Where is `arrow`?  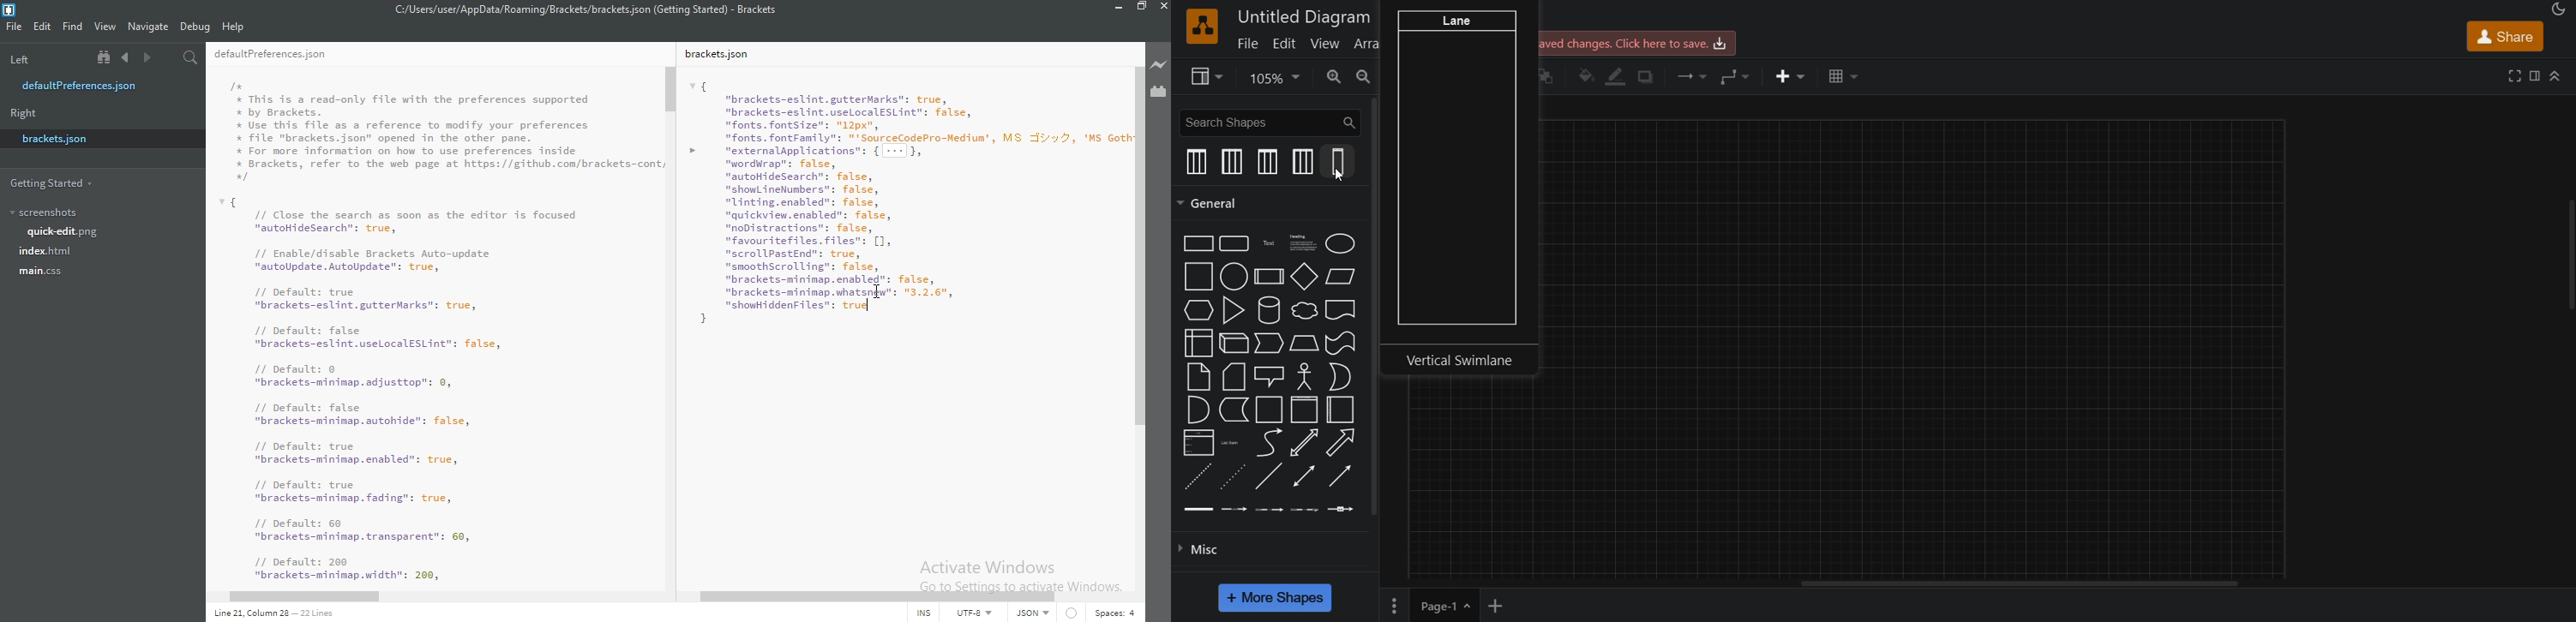 arrow is located at coordinates (1341, 443).